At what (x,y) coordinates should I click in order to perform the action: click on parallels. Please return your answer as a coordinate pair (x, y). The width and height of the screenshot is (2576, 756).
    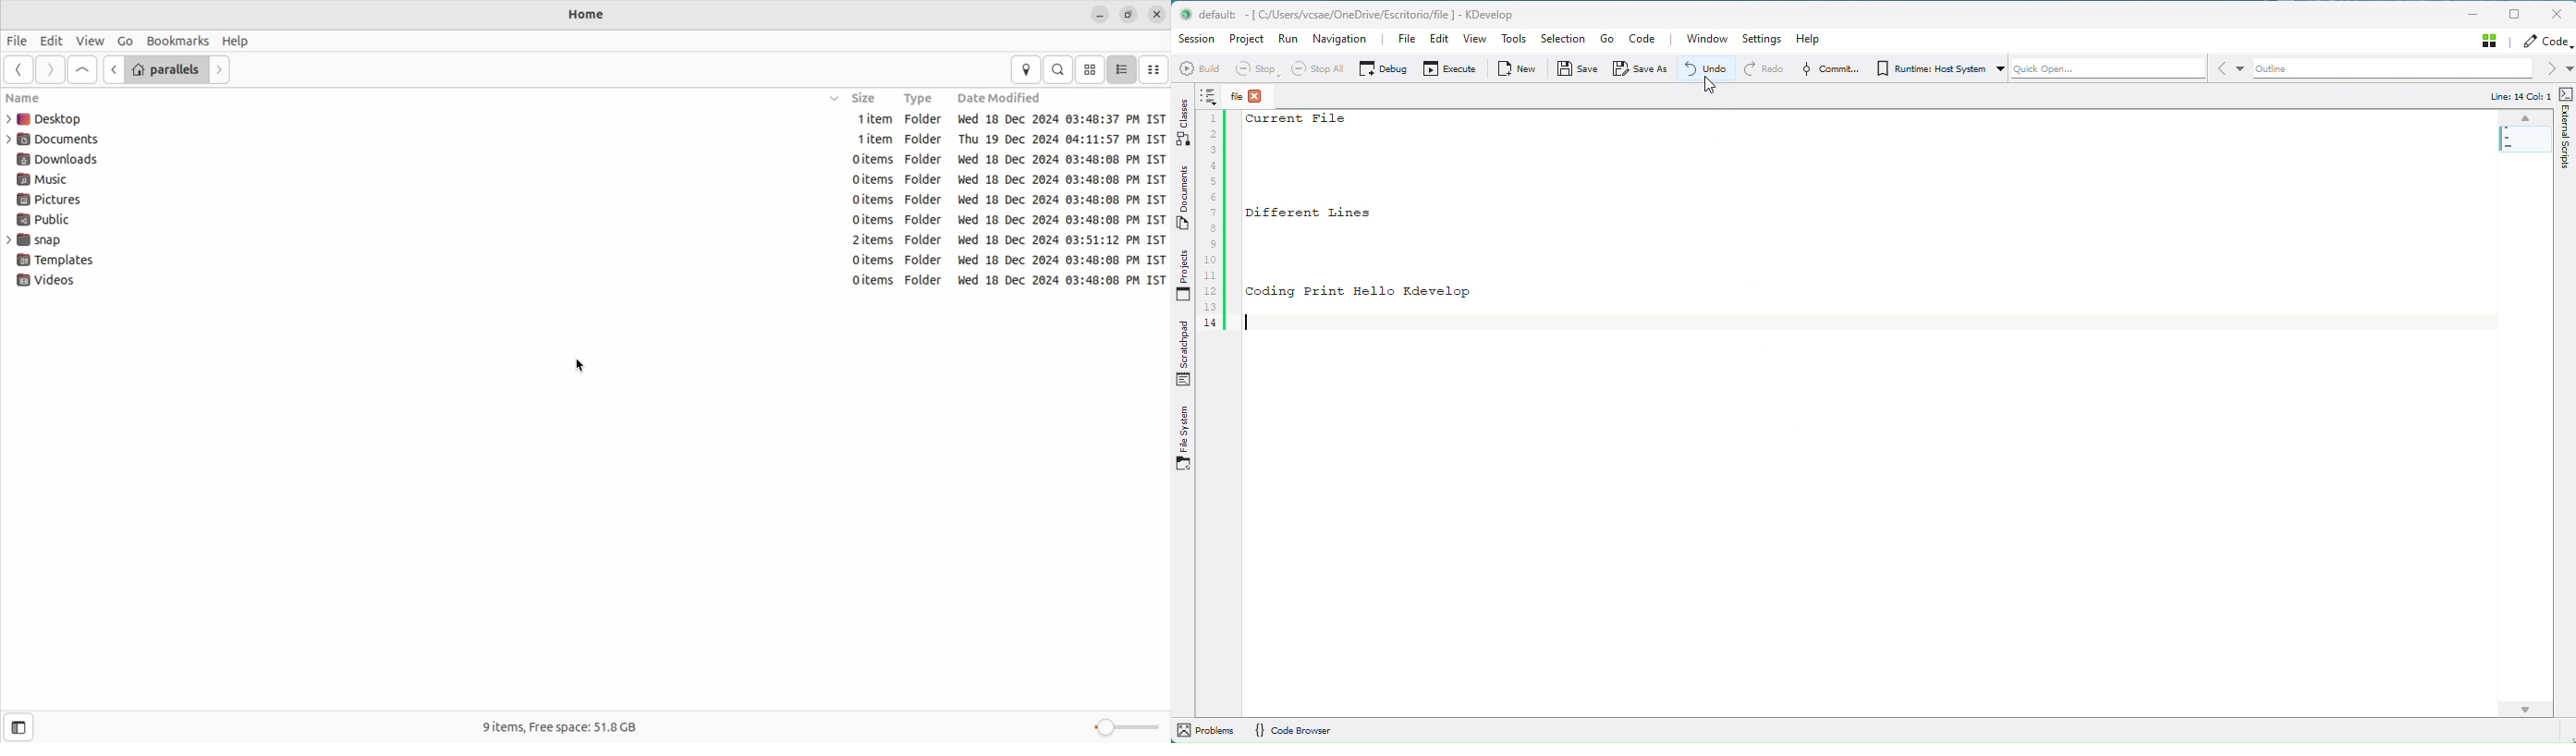
    Looking at the image, I should click on (165, 69).